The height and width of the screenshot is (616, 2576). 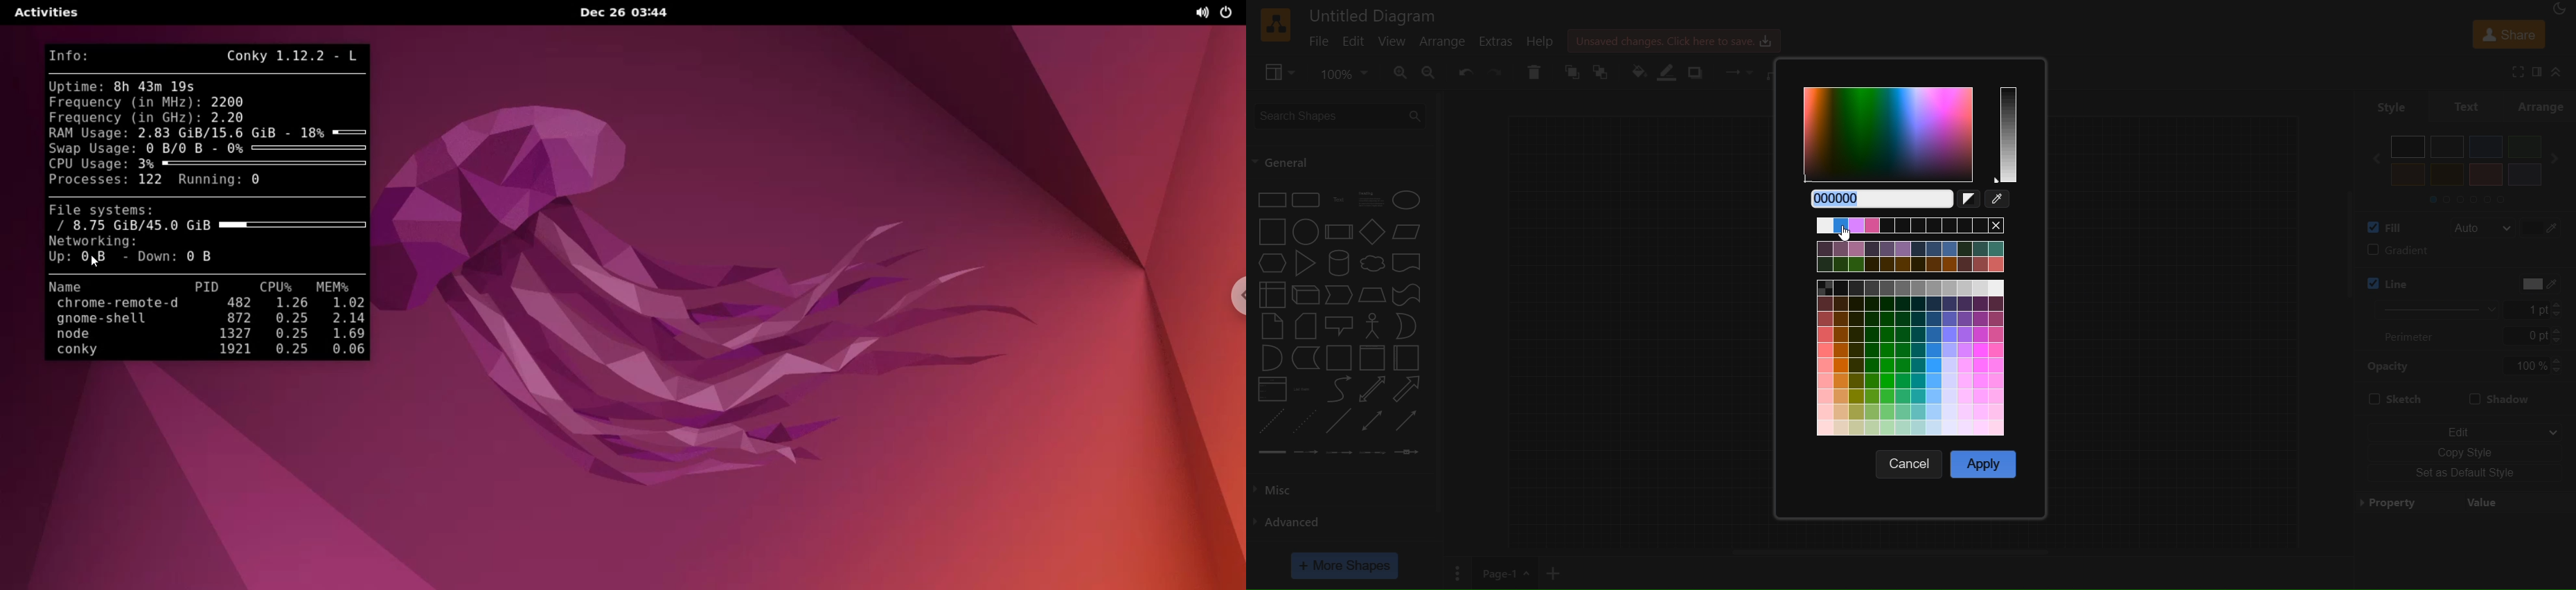 I want to click on color, so click(x=2000, y=201).